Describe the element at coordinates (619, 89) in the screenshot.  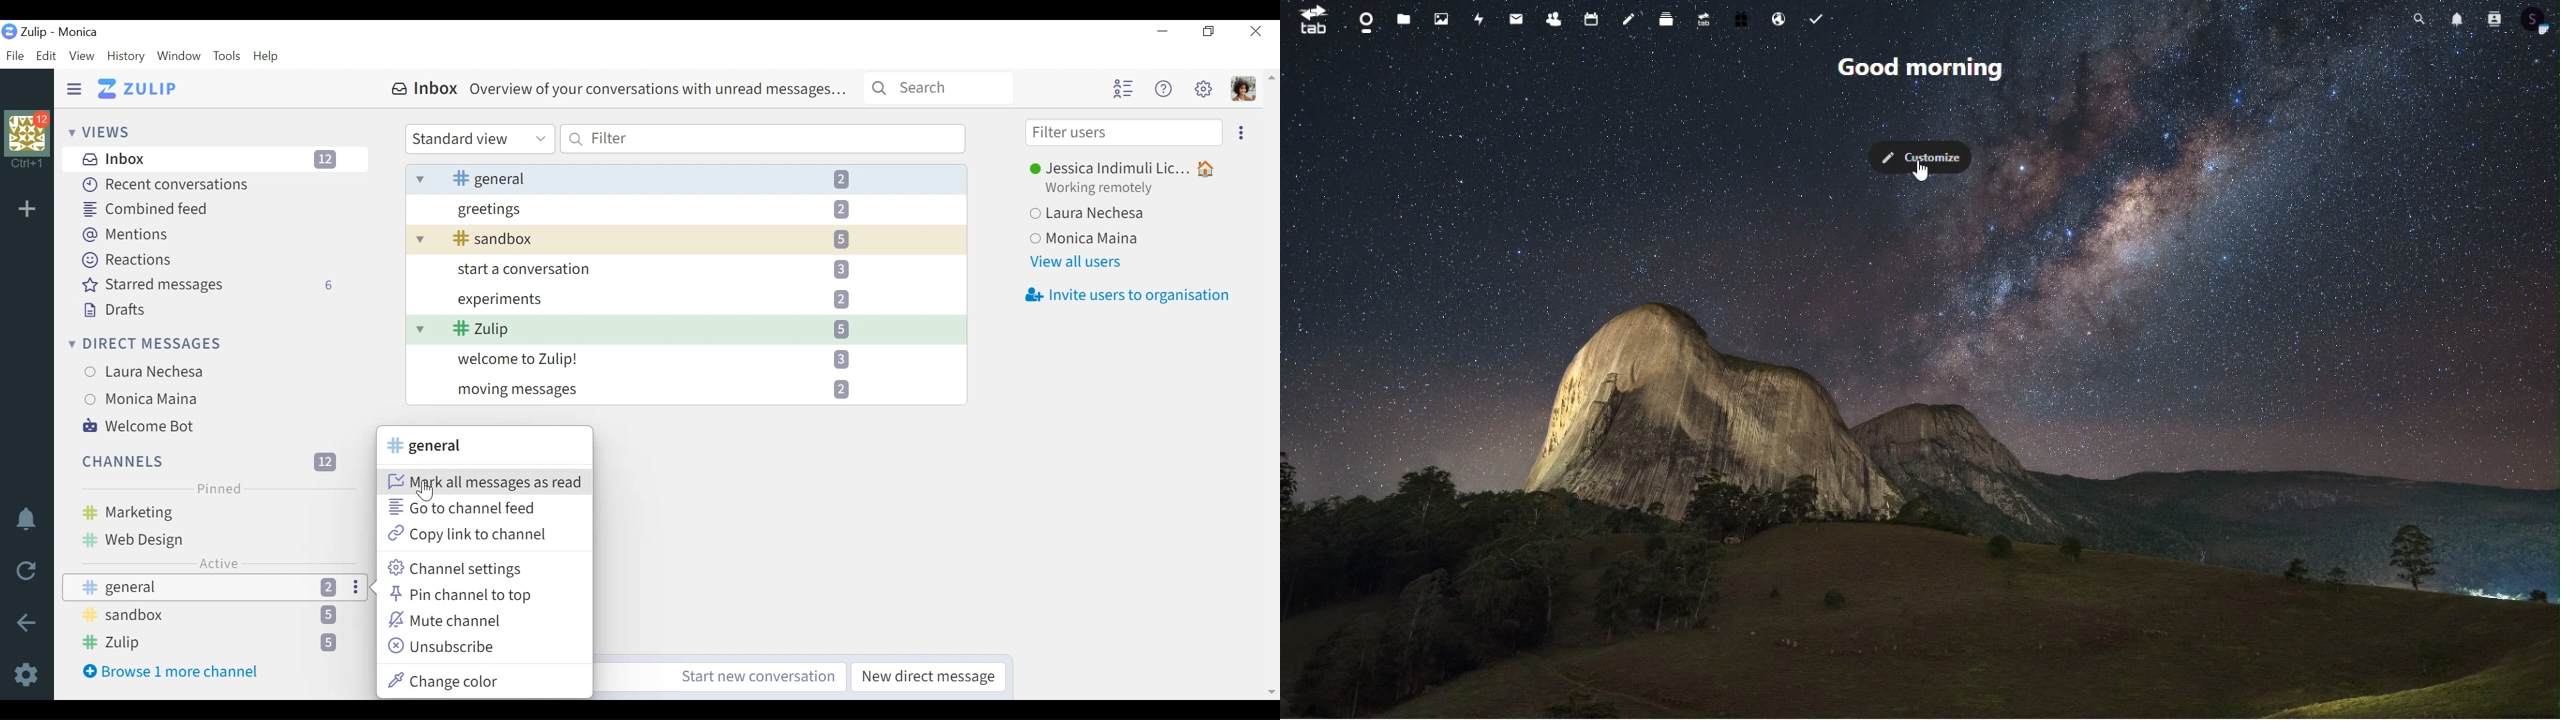
I see `Inbox Overview of your conversations with unread messages...` at that location.